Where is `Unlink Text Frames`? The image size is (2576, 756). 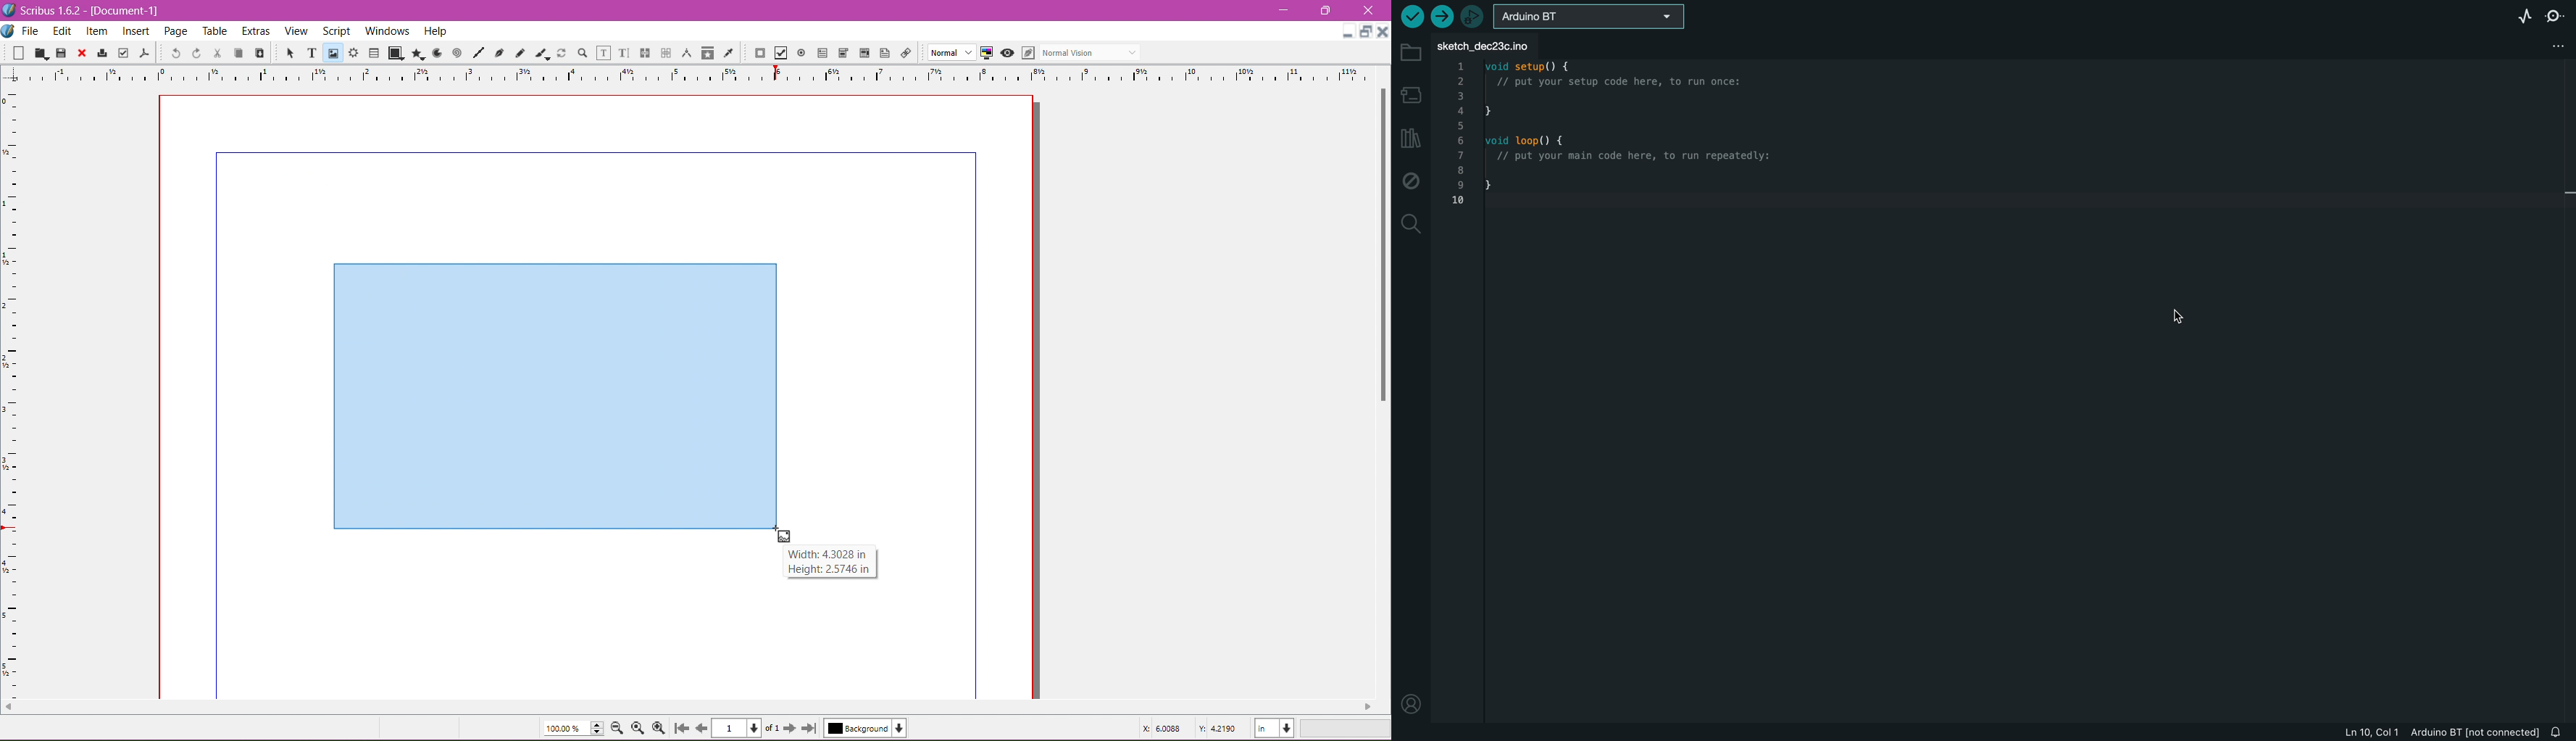 Unlink Text Frames is located at coordinates (665, 53).